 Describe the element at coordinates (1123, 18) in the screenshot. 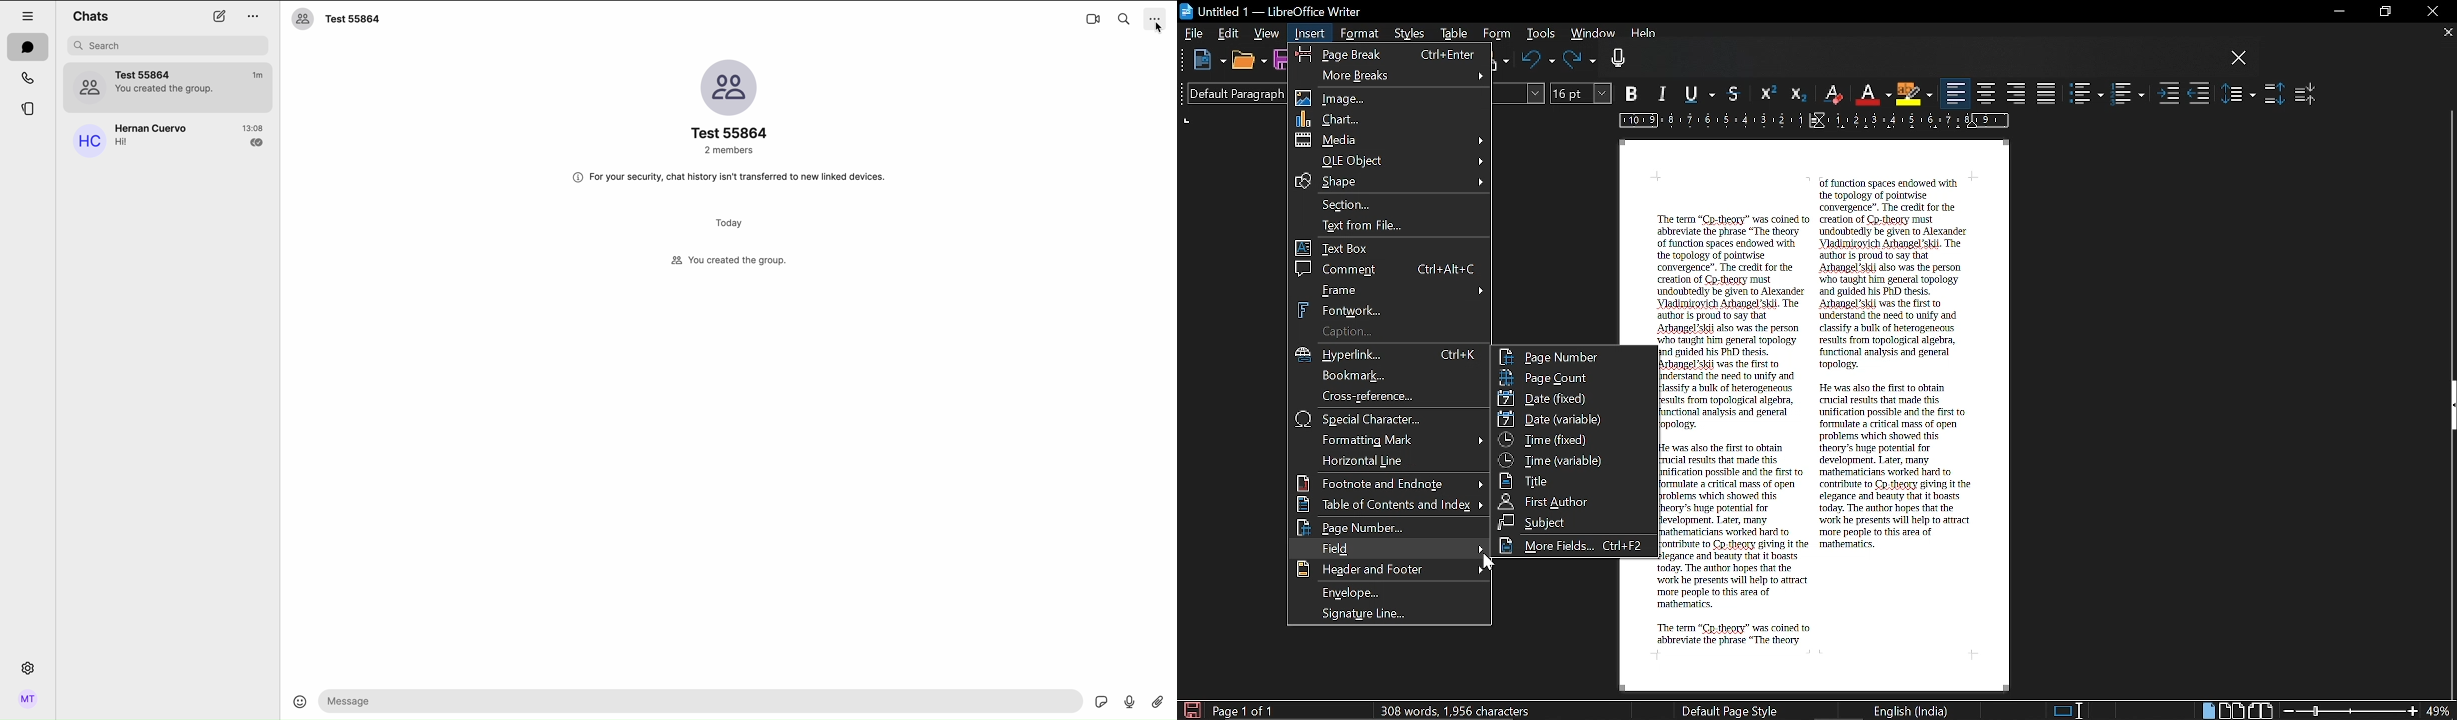

I see `search` at that location.